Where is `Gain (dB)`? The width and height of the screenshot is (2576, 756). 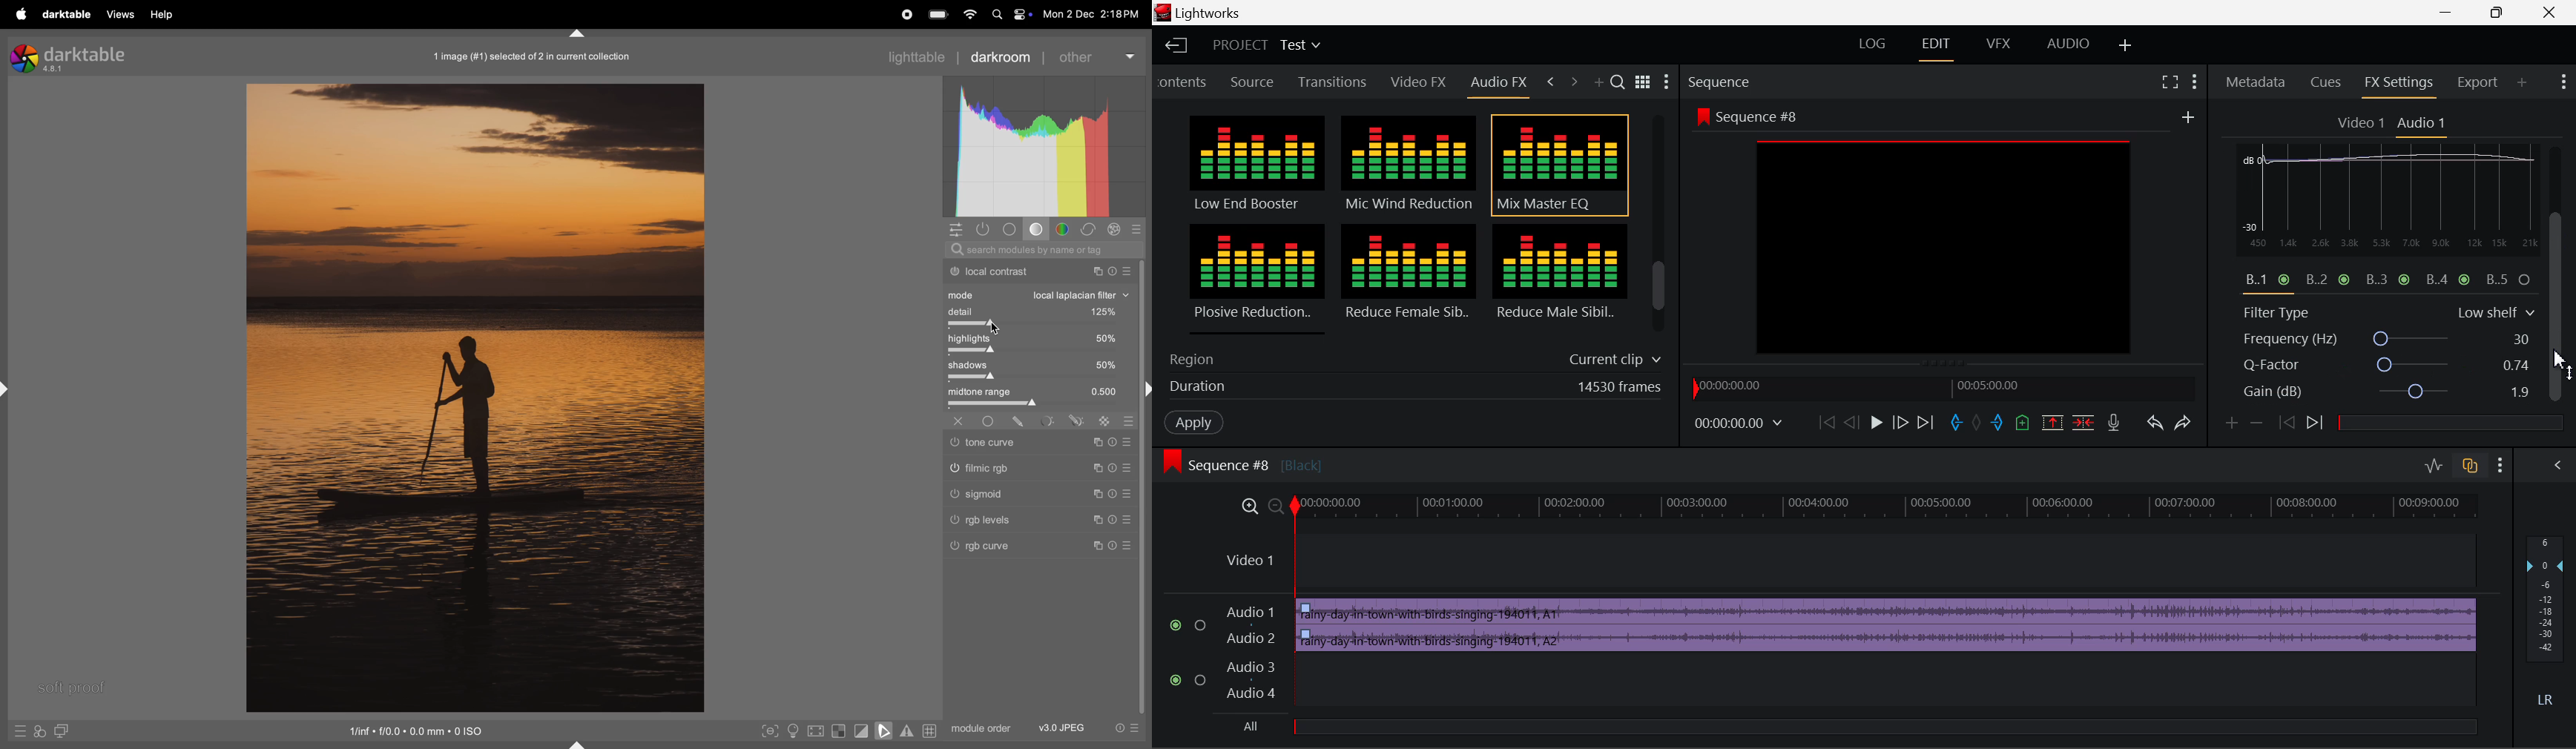
Gain (dB) is located at coordinates (2386, 394).